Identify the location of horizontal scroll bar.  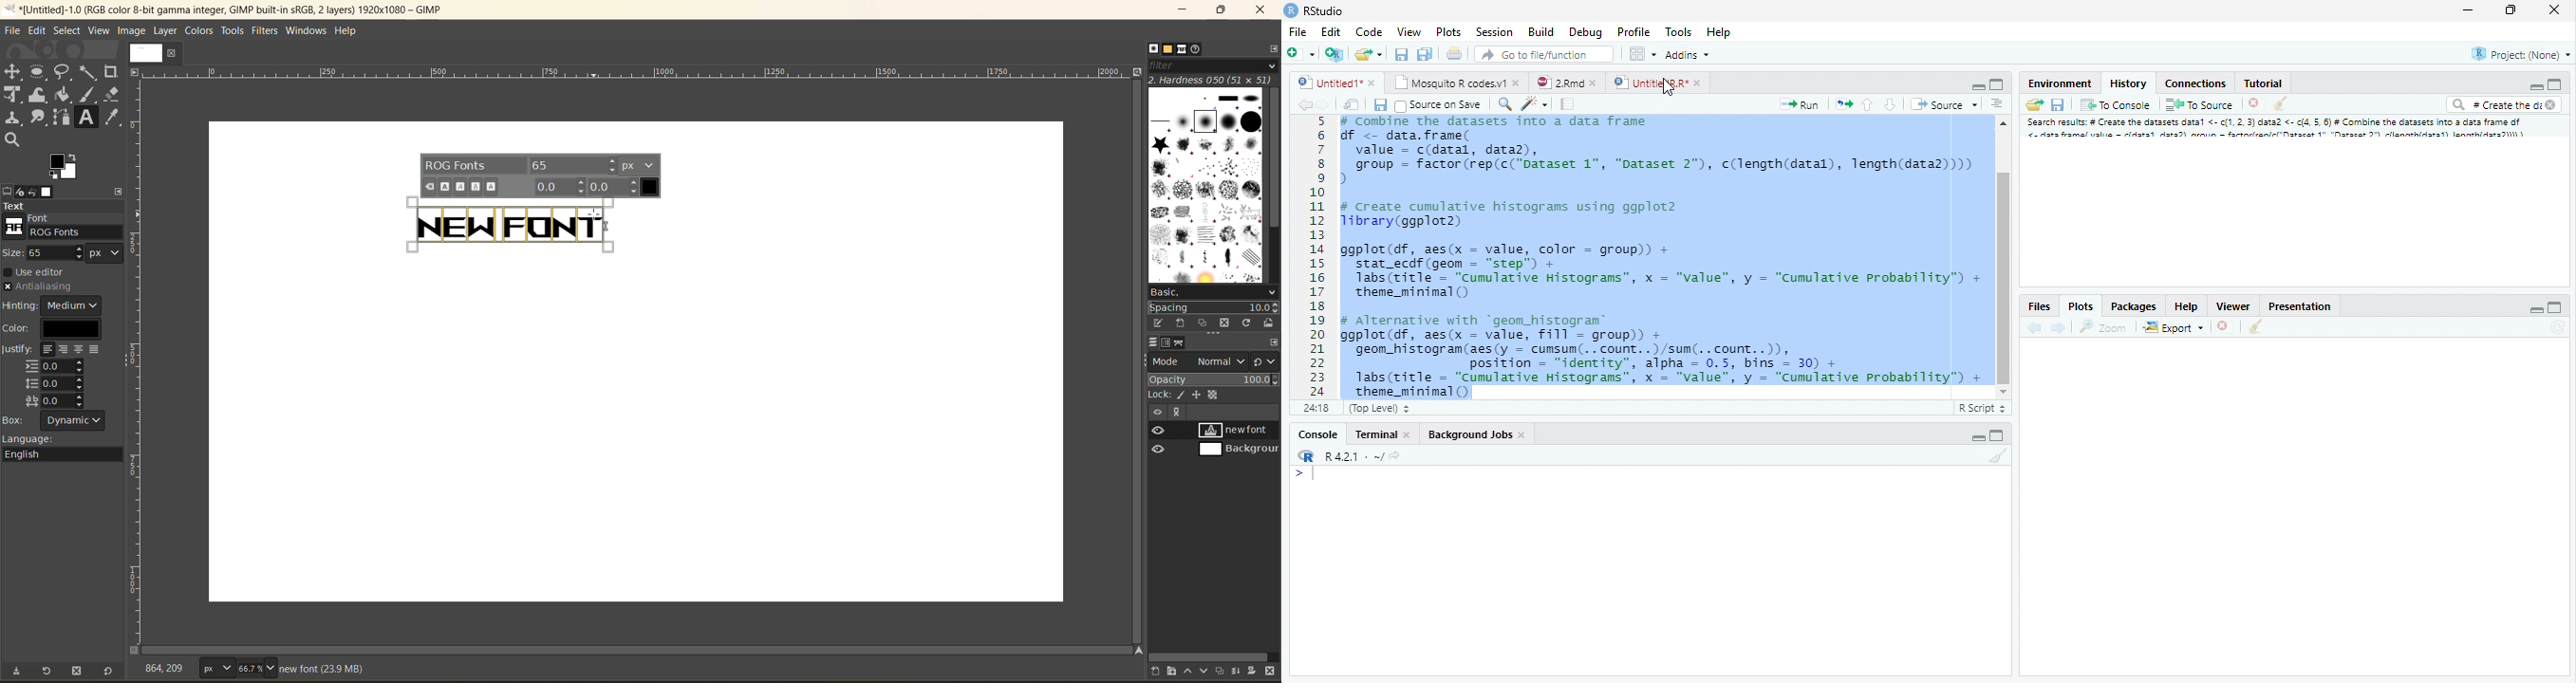
(1213, 655).